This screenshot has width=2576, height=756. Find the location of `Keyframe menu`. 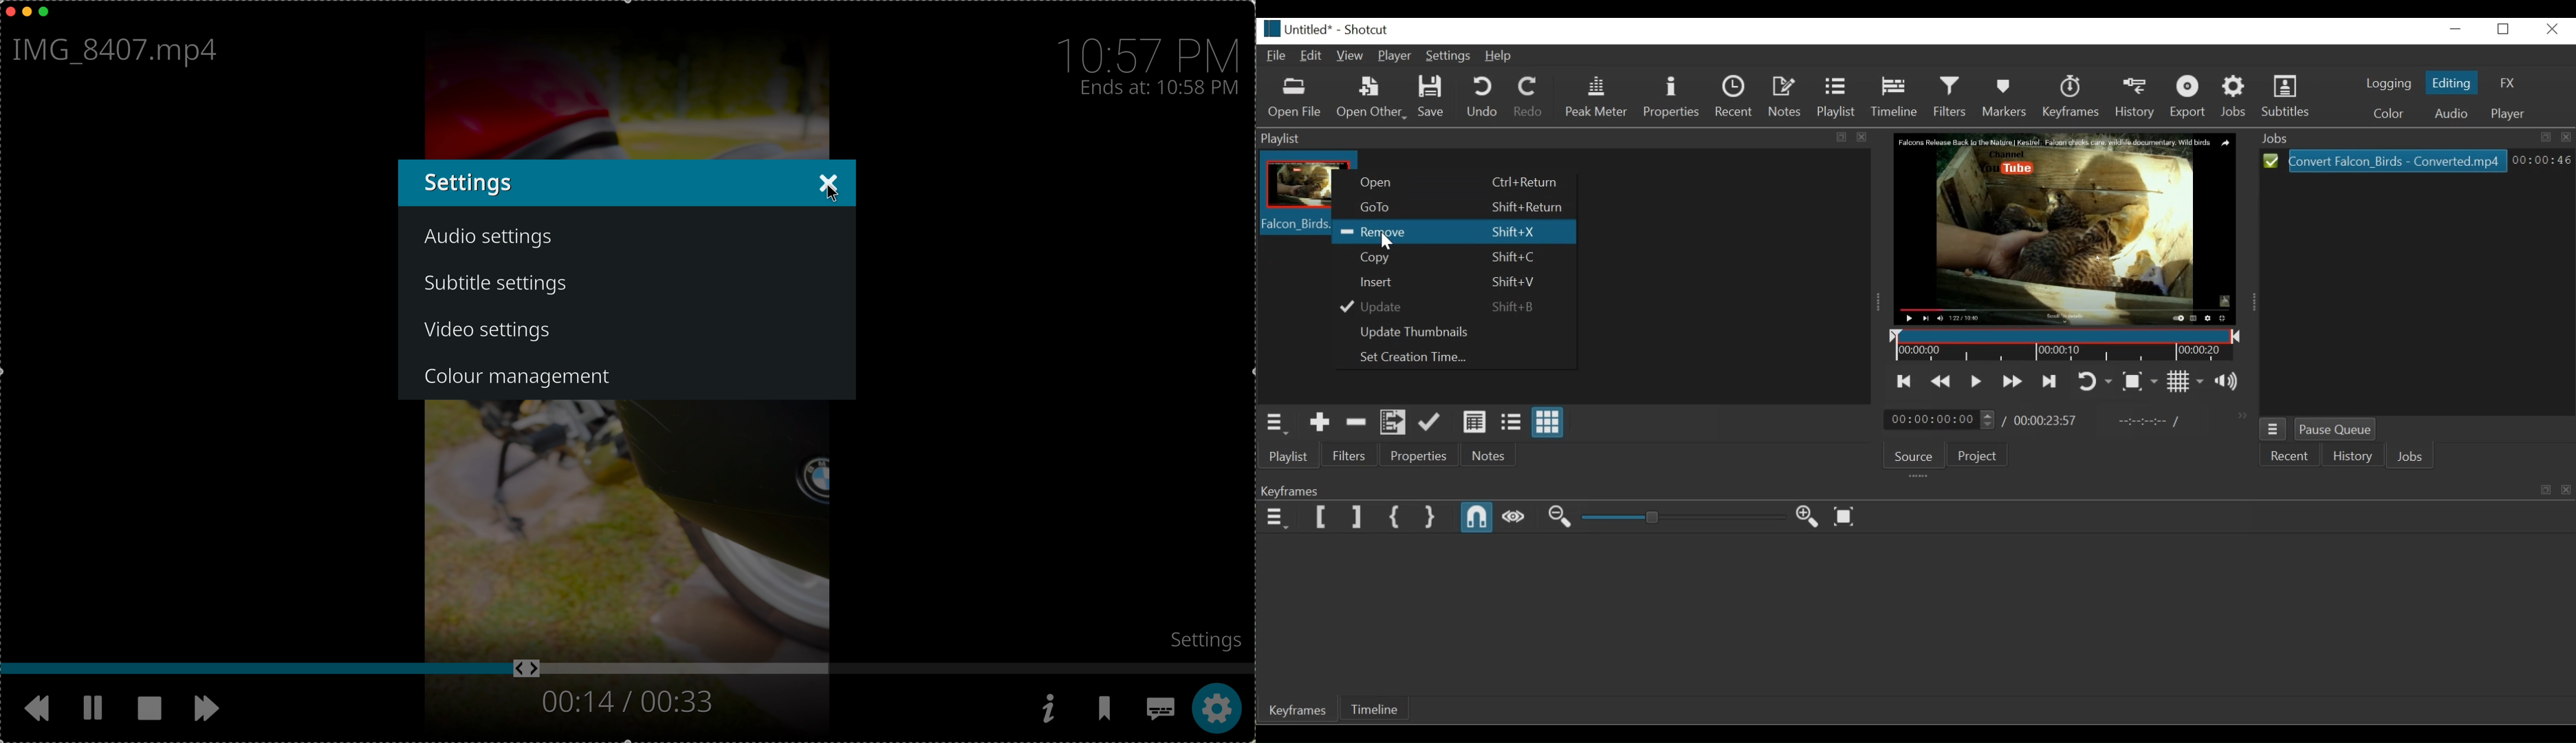

Keyframe menu is located at coordinates (1276, 518).